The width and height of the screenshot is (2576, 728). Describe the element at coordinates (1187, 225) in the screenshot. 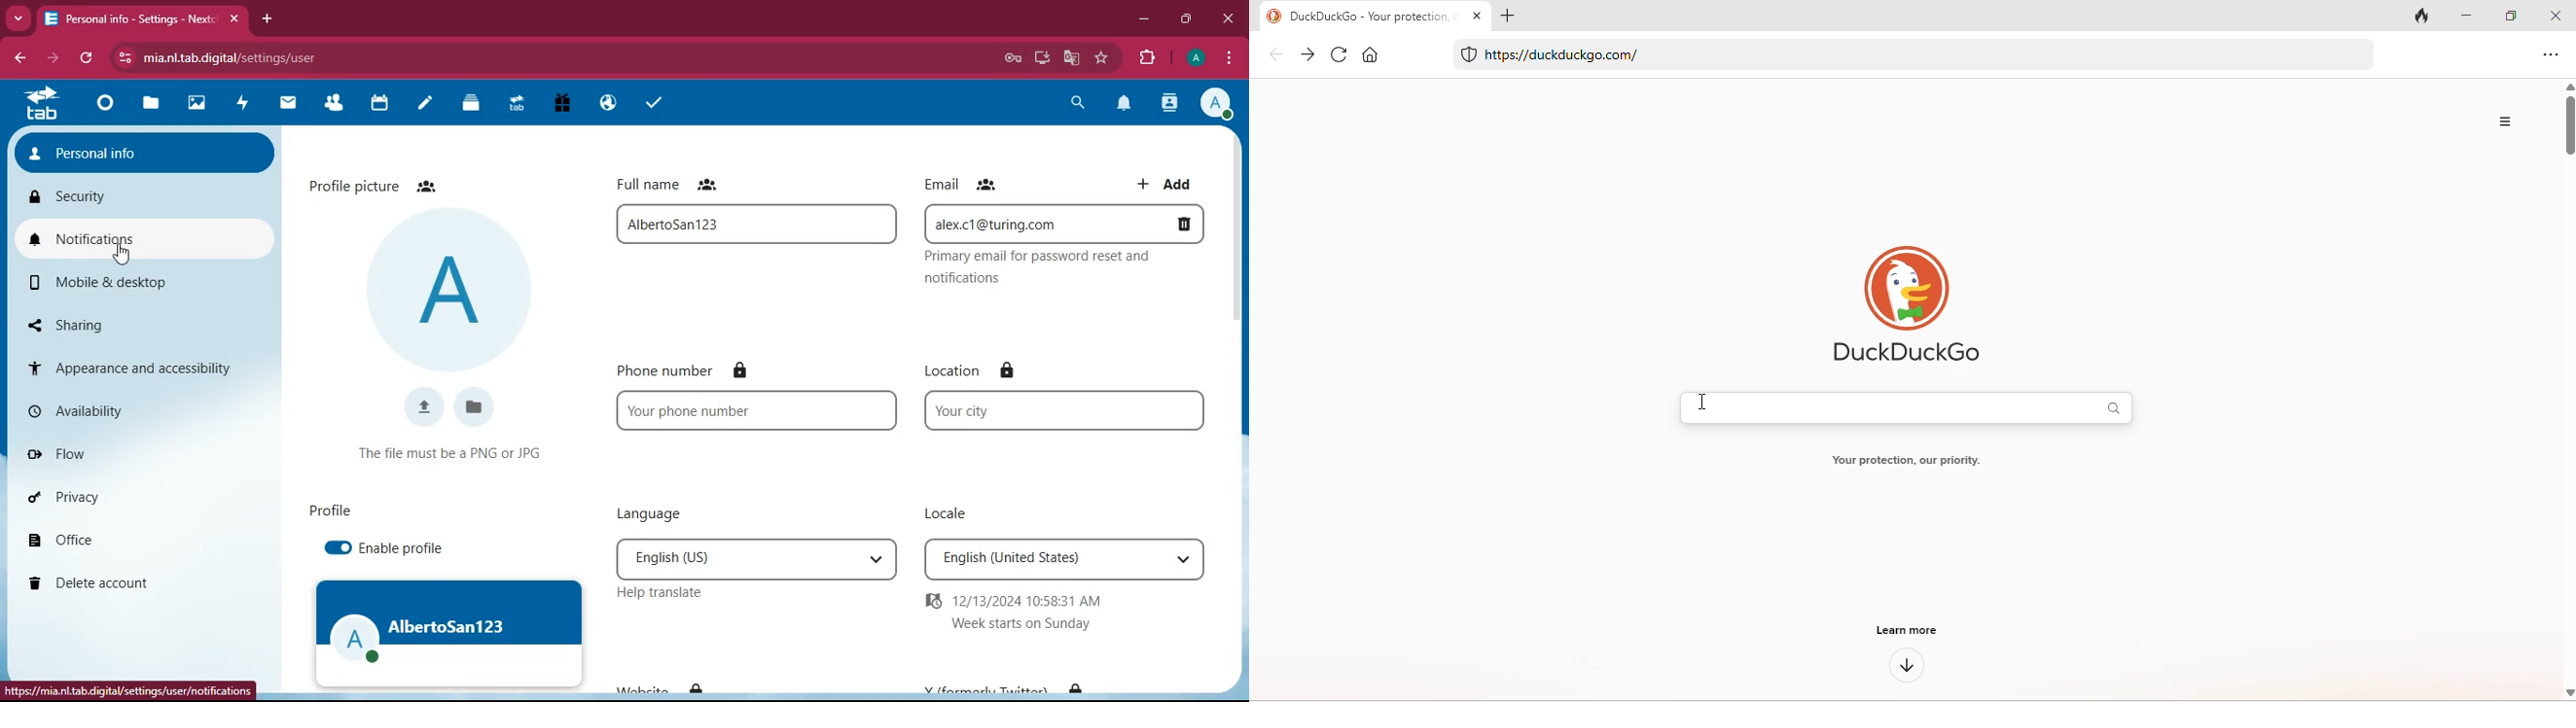

I see `Delete` at that location.